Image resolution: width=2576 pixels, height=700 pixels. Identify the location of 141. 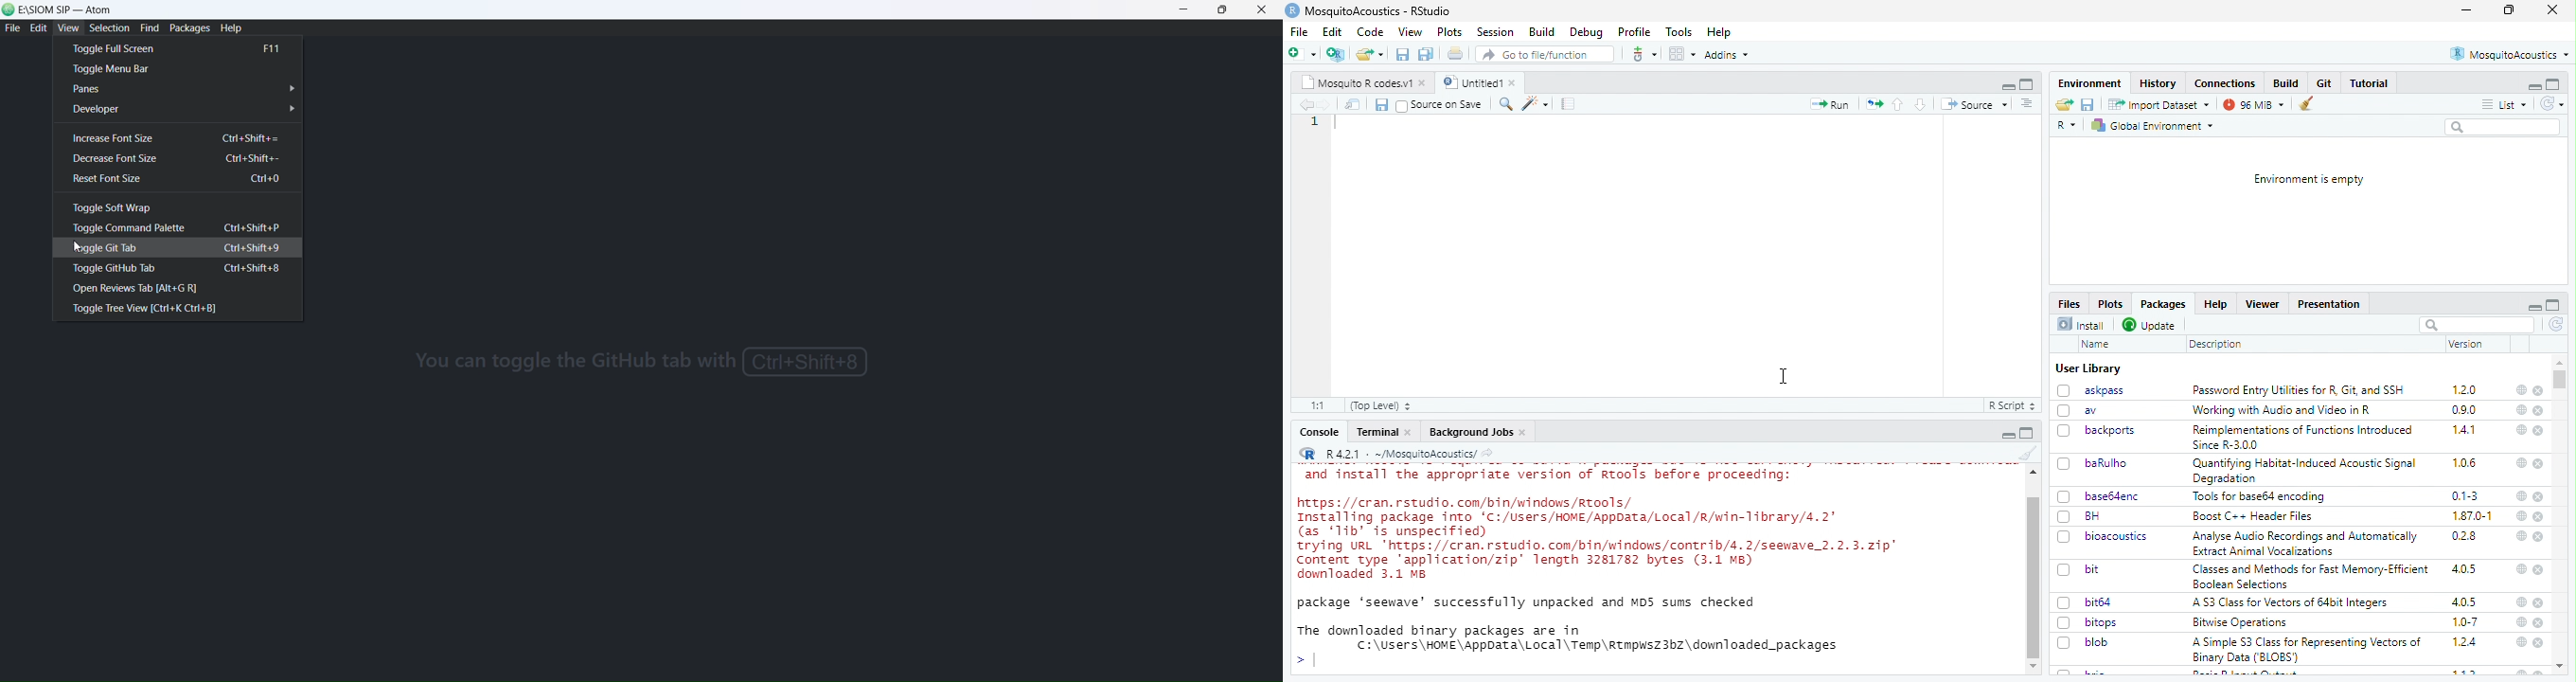
(2465, 430).